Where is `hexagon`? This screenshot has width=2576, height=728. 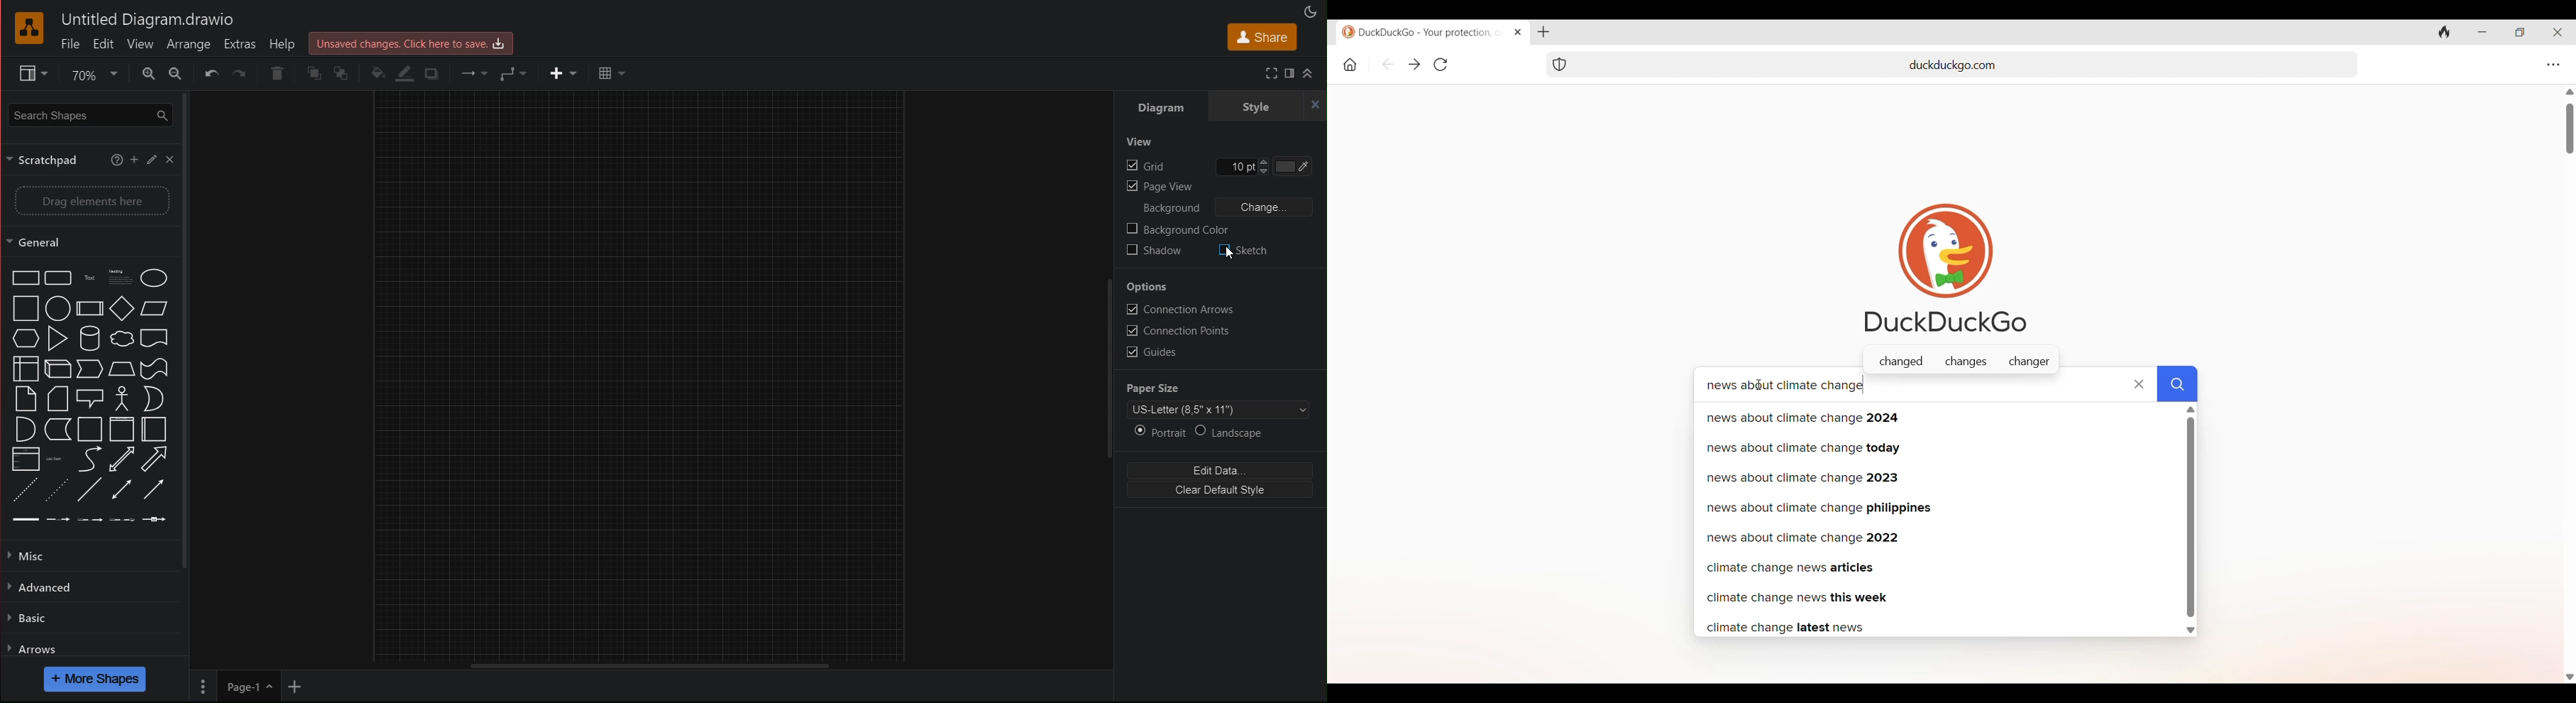 hexagon is located at coordinates (26, 339).